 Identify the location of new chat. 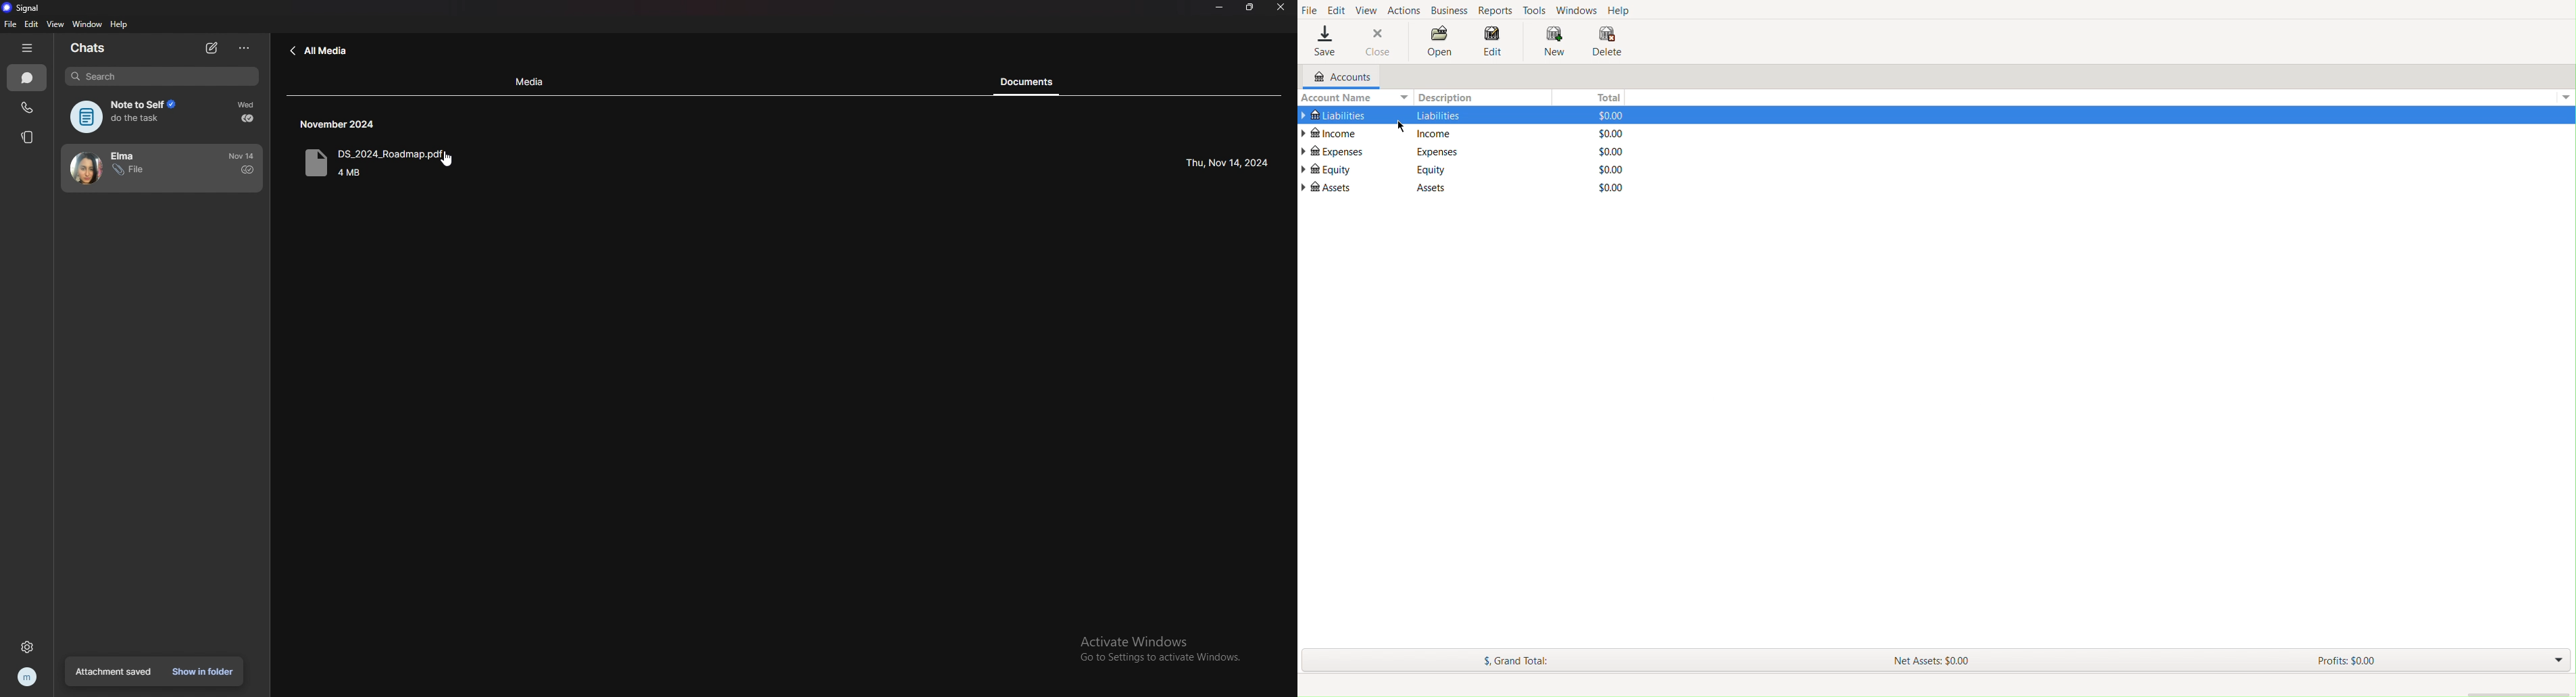
(212, 48).